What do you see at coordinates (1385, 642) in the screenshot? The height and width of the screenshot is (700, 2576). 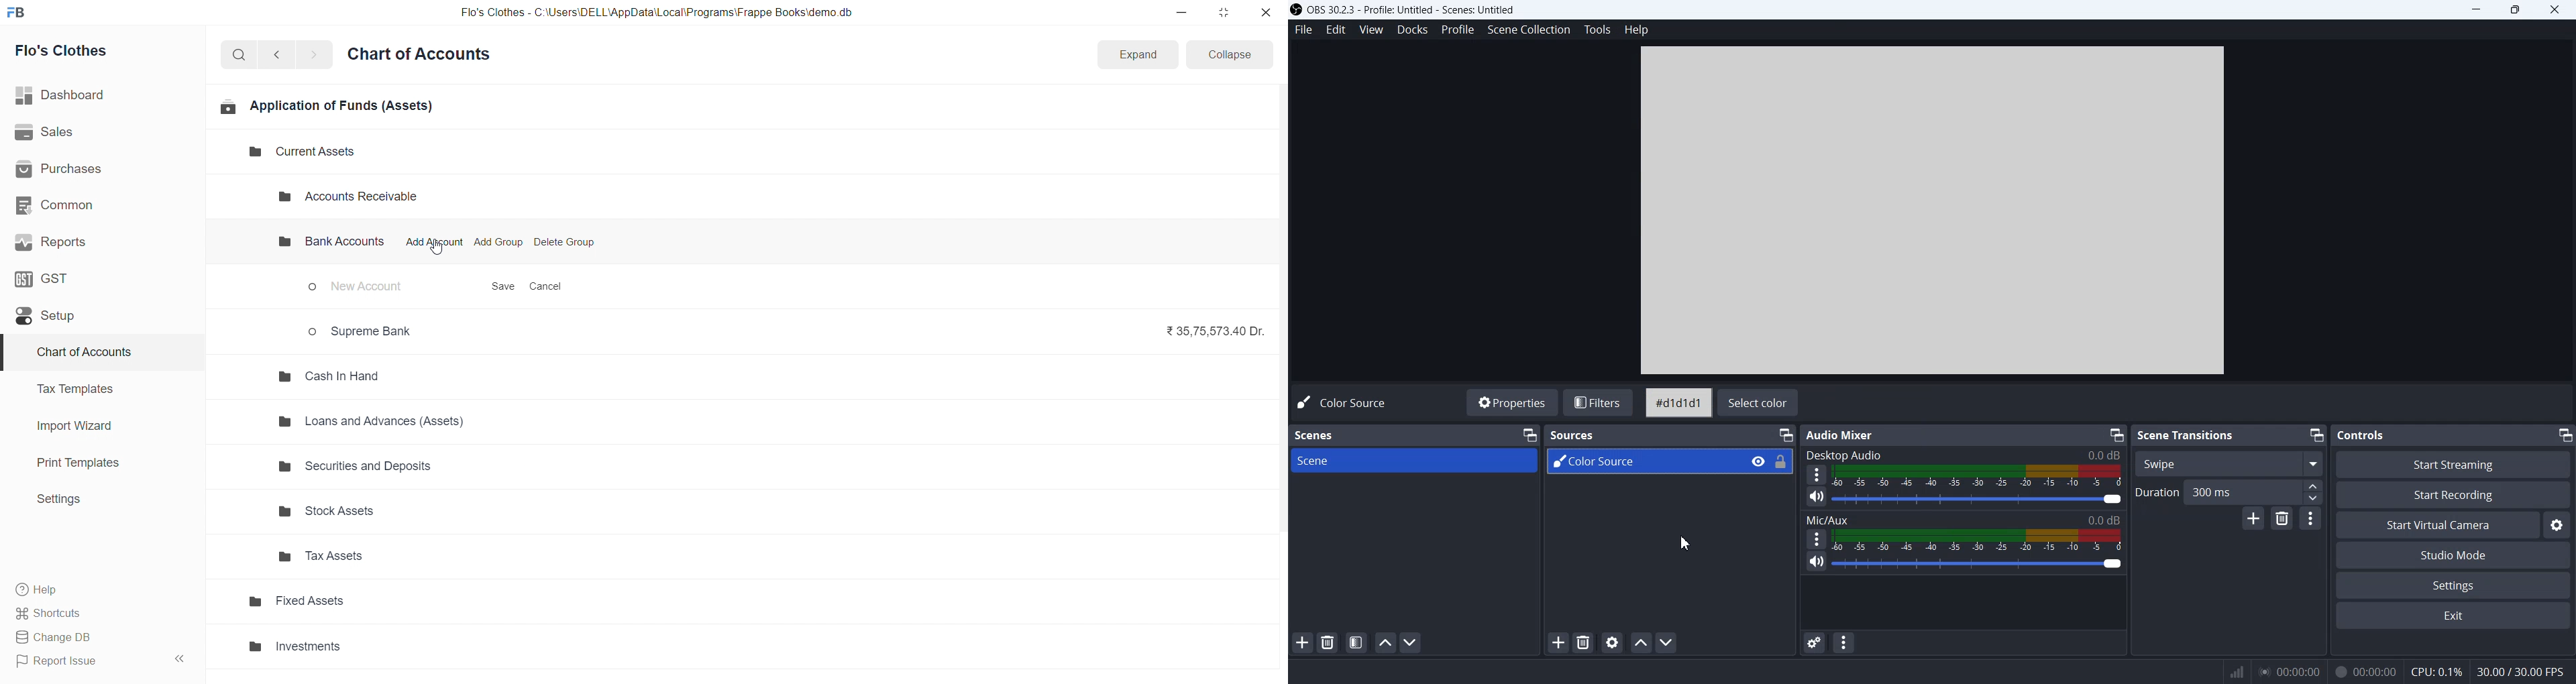 I see `Move Scene UP` at bounding box center [1385, 642].